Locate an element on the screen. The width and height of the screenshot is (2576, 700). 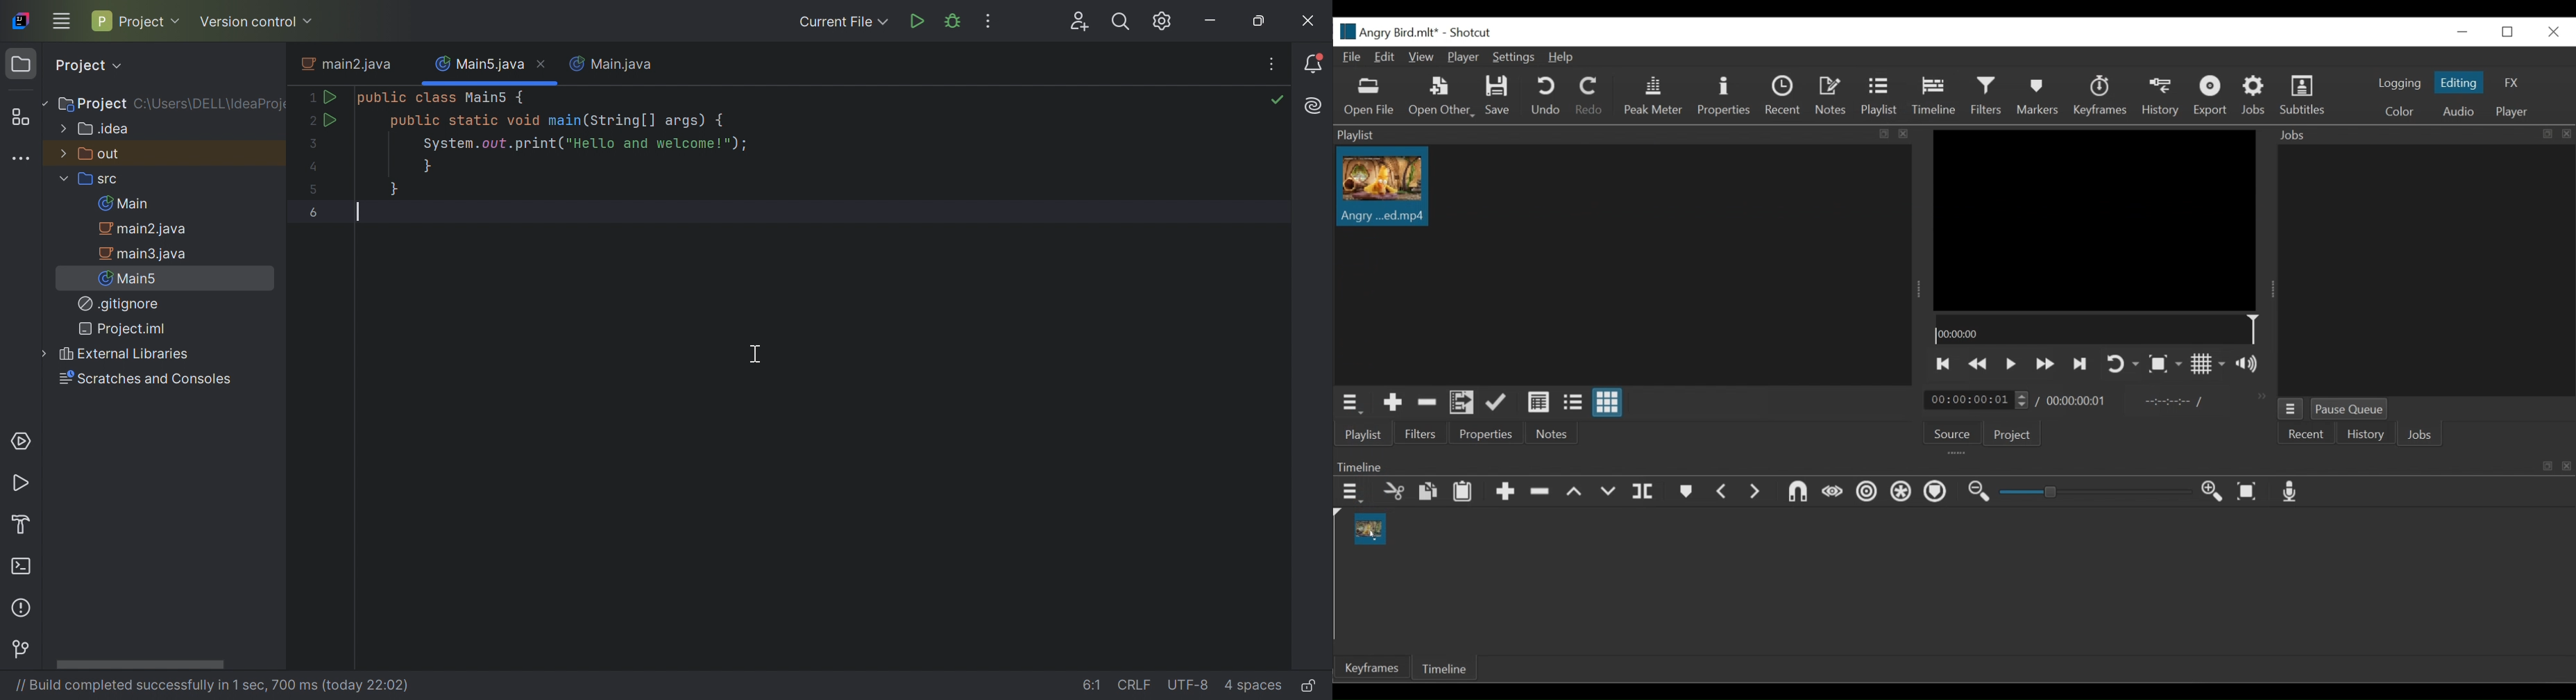
play previous quickly is located at coordinates (1979, 364).